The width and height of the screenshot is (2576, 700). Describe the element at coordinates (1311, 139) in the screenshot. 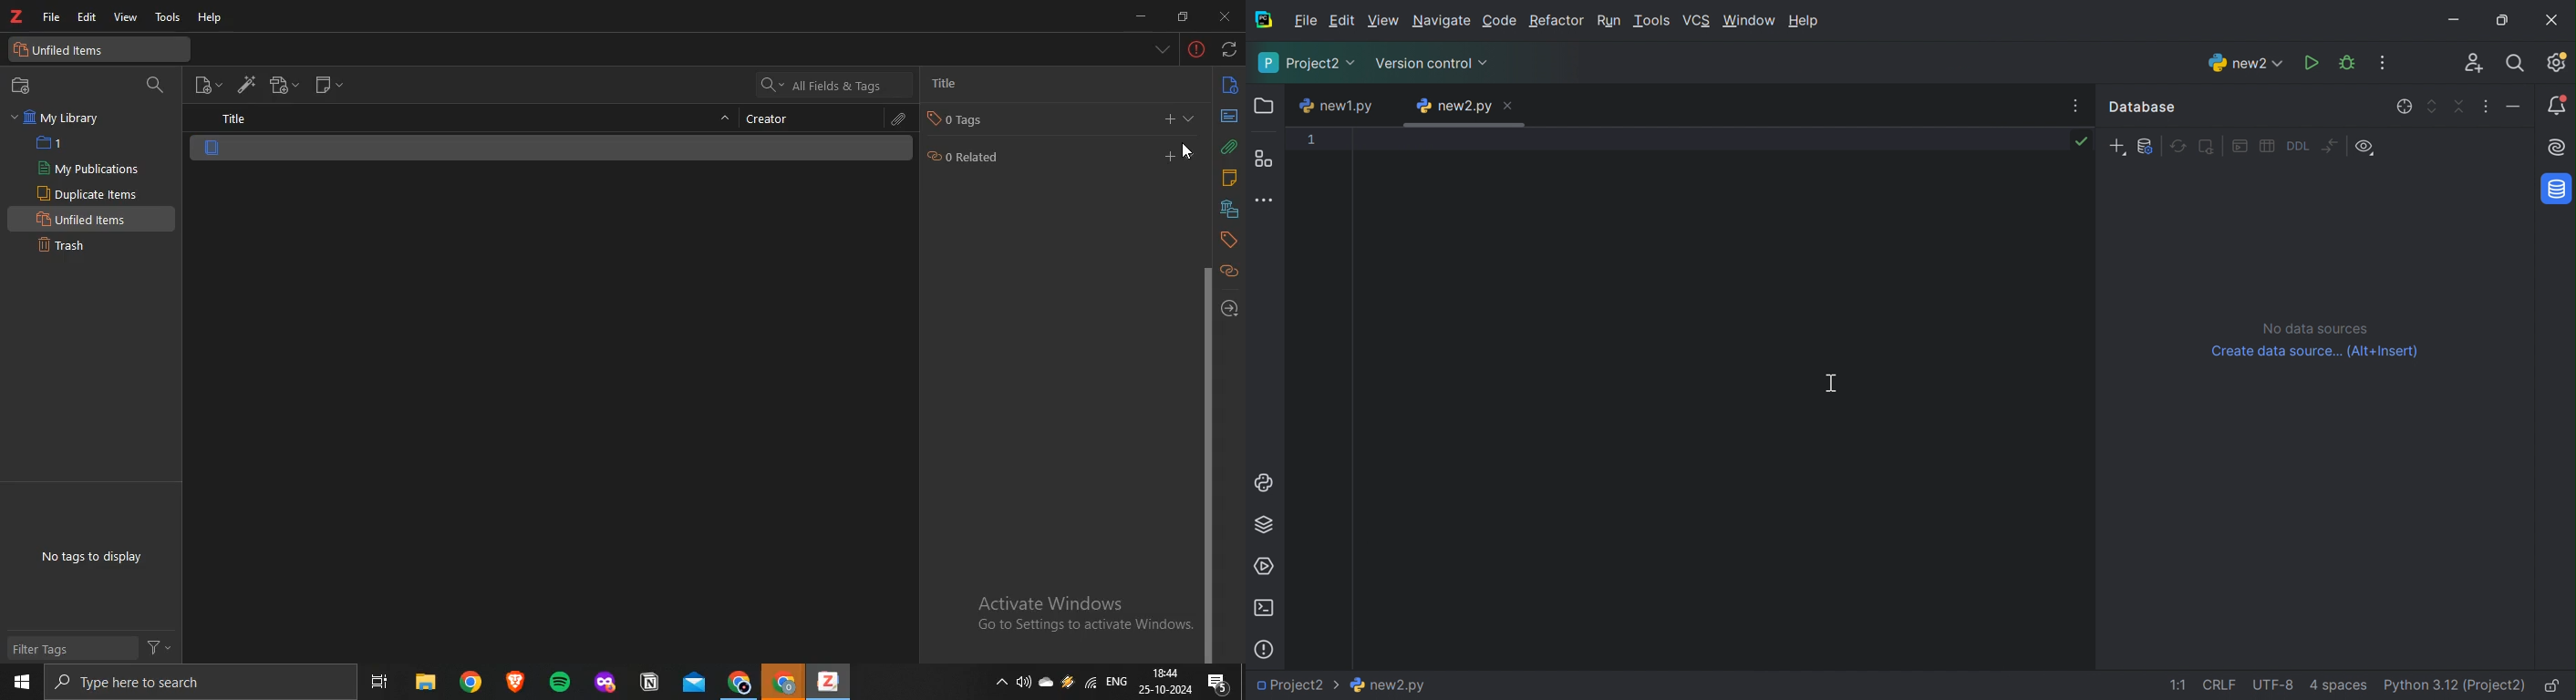

I see `1` at that location.